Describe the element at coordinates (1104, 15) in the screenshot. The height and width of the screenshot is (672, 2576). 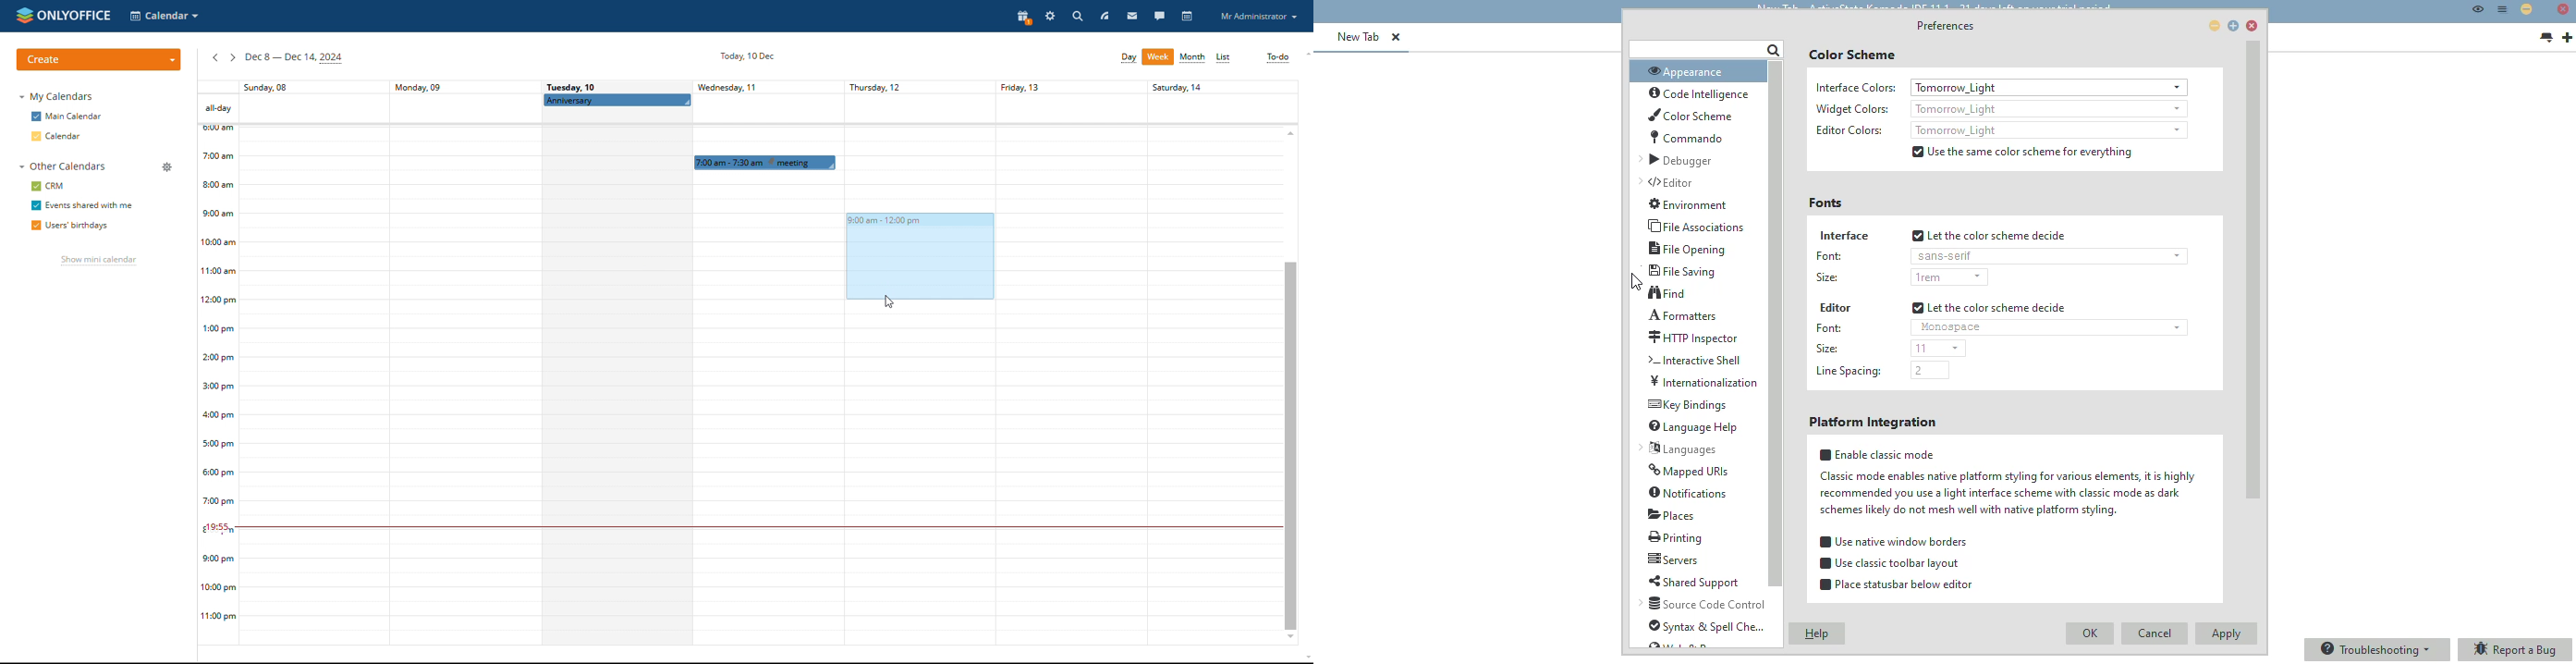
I see `feed` at that location.